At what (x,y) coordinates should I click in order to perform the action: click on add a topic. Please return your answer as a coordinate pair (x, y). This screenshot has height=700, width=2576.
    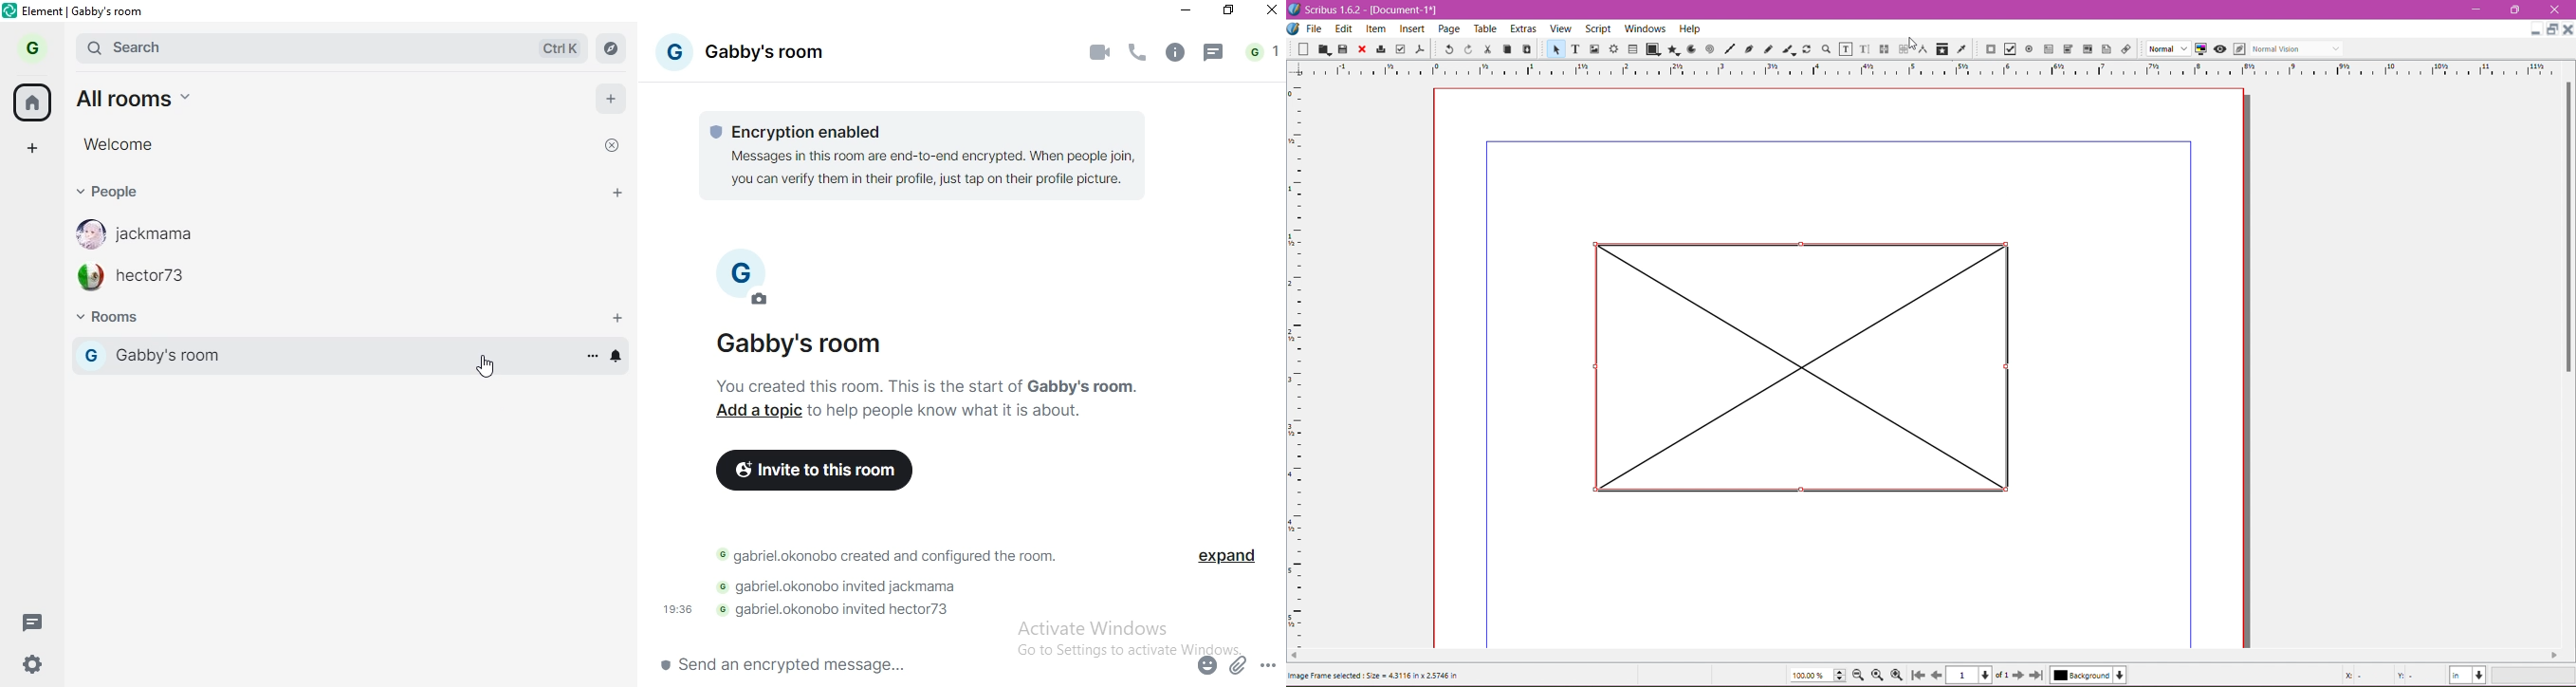
    Looking at the image, I should click on (760, 411).